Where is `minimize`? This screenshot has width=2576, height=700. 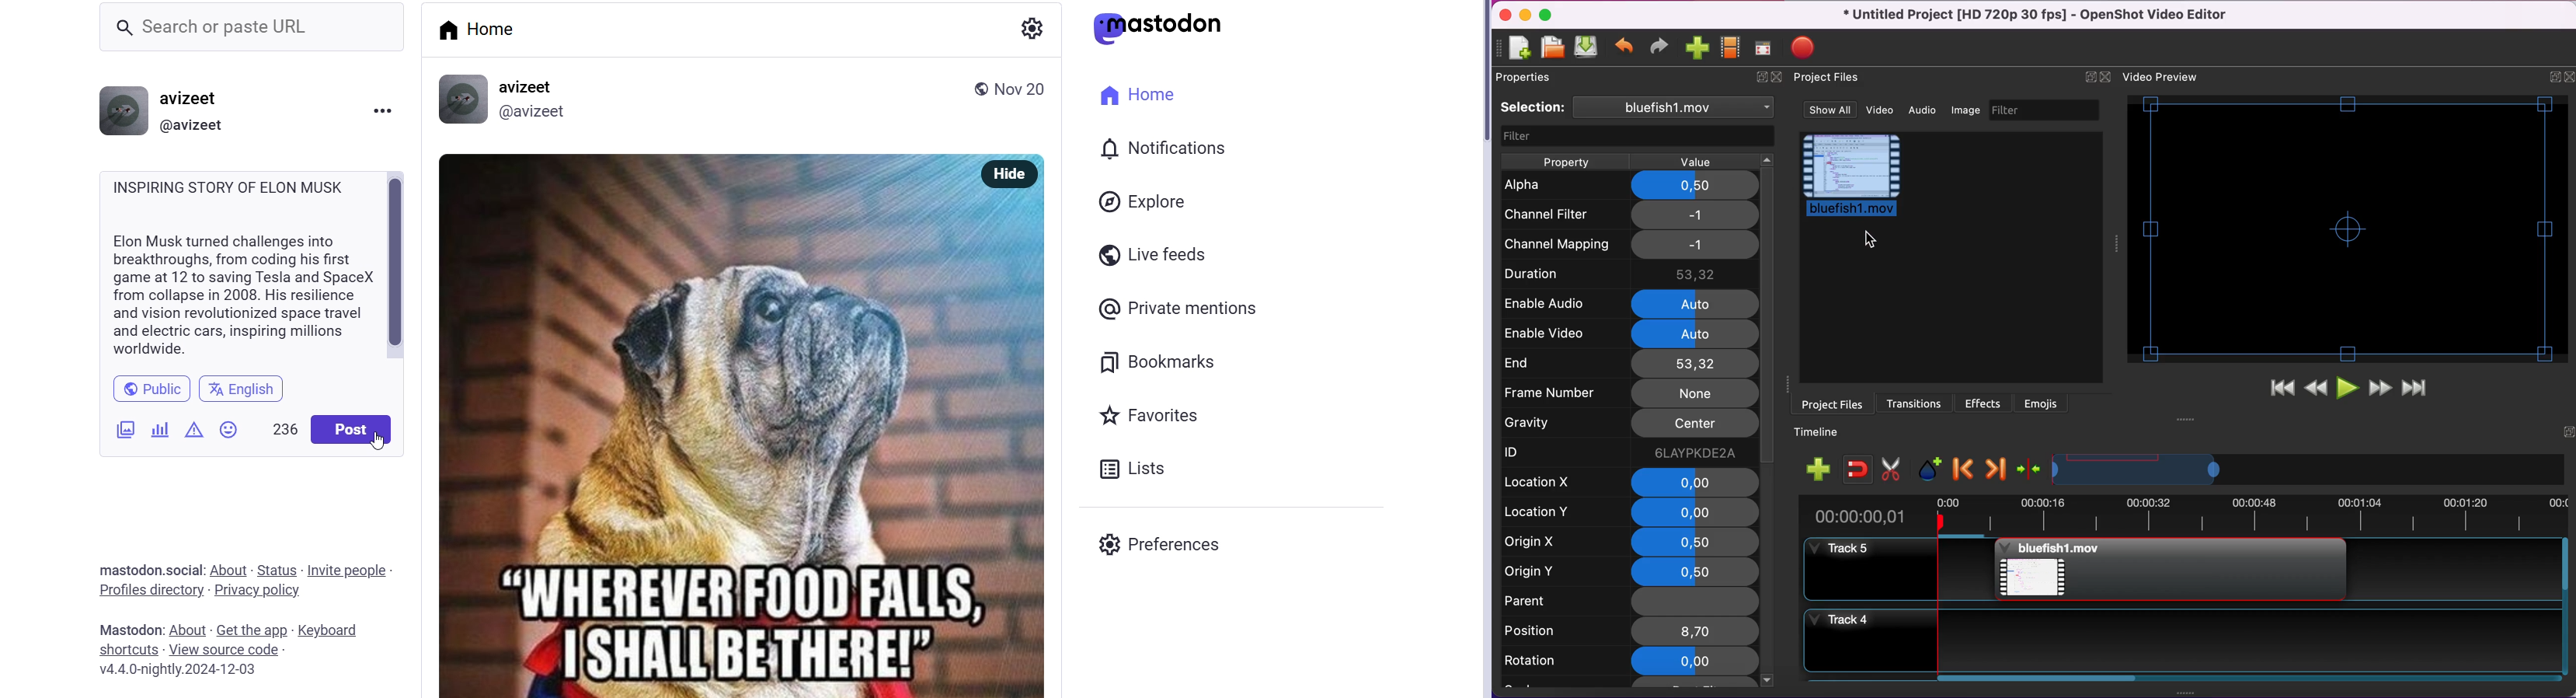 minimize is located at coordinates (1525, 15).